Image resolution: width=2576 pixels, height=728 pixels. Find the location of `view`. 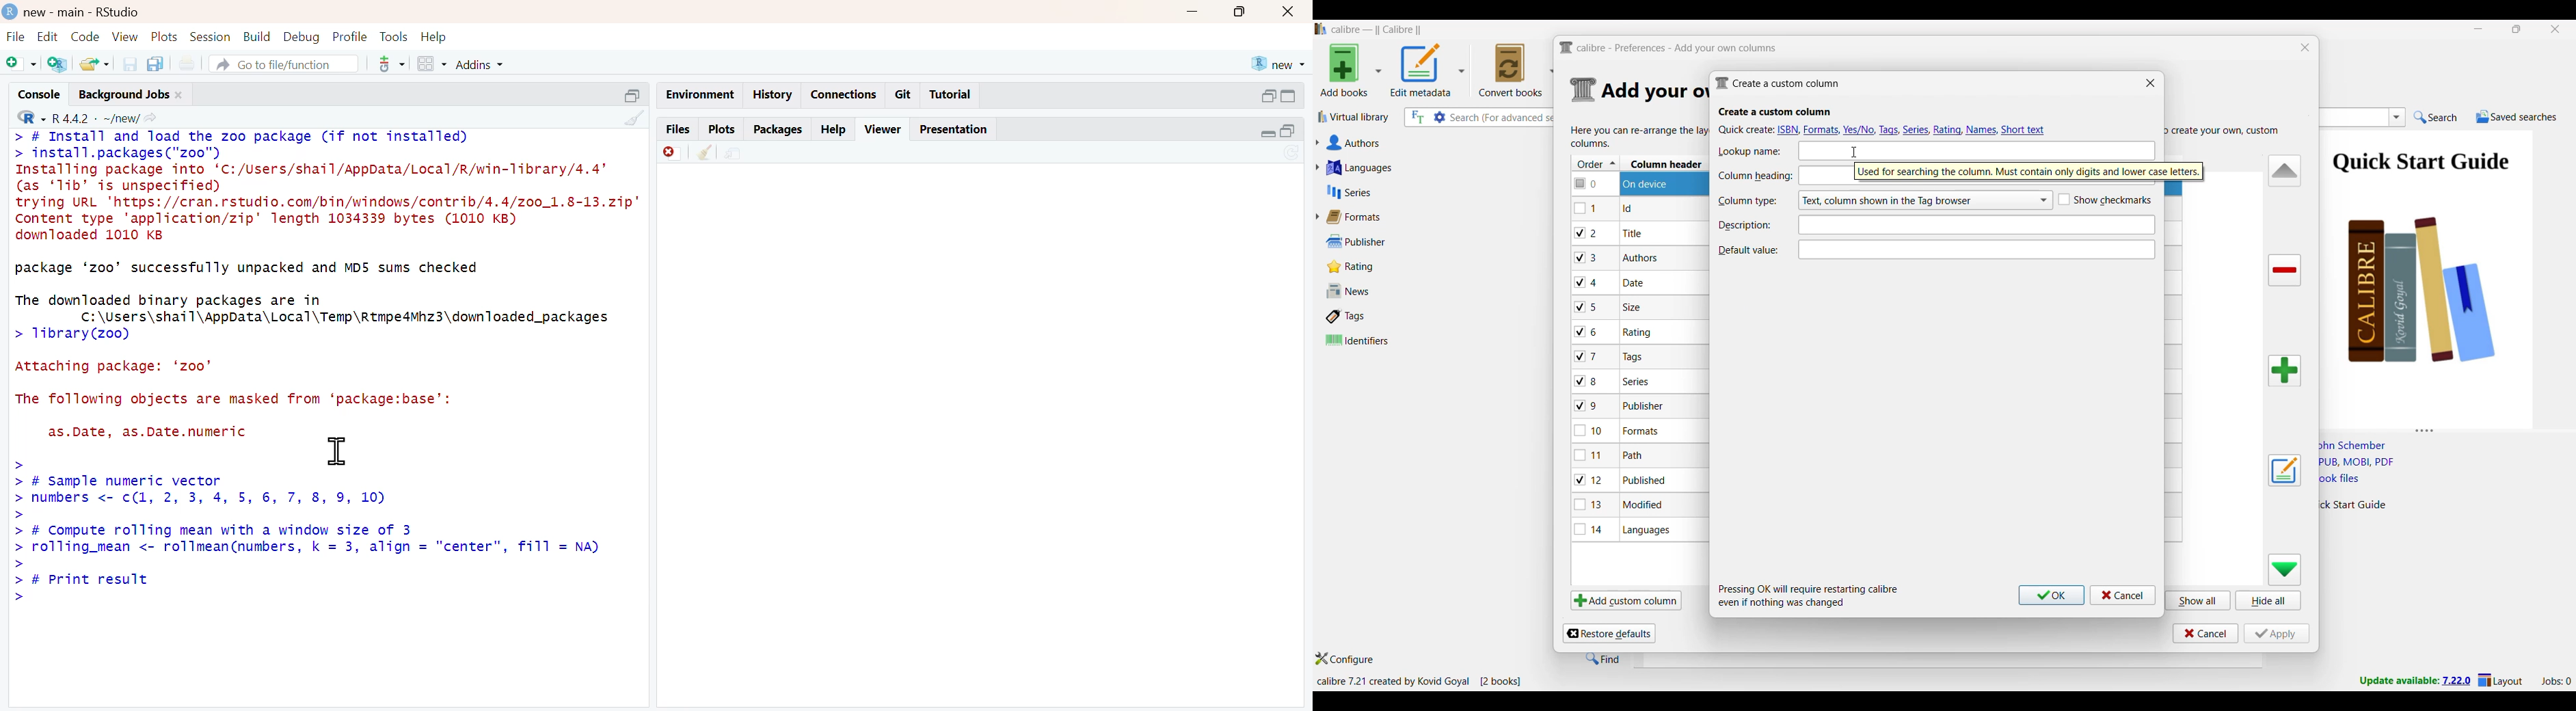

view is located at coordinates (126, 37).